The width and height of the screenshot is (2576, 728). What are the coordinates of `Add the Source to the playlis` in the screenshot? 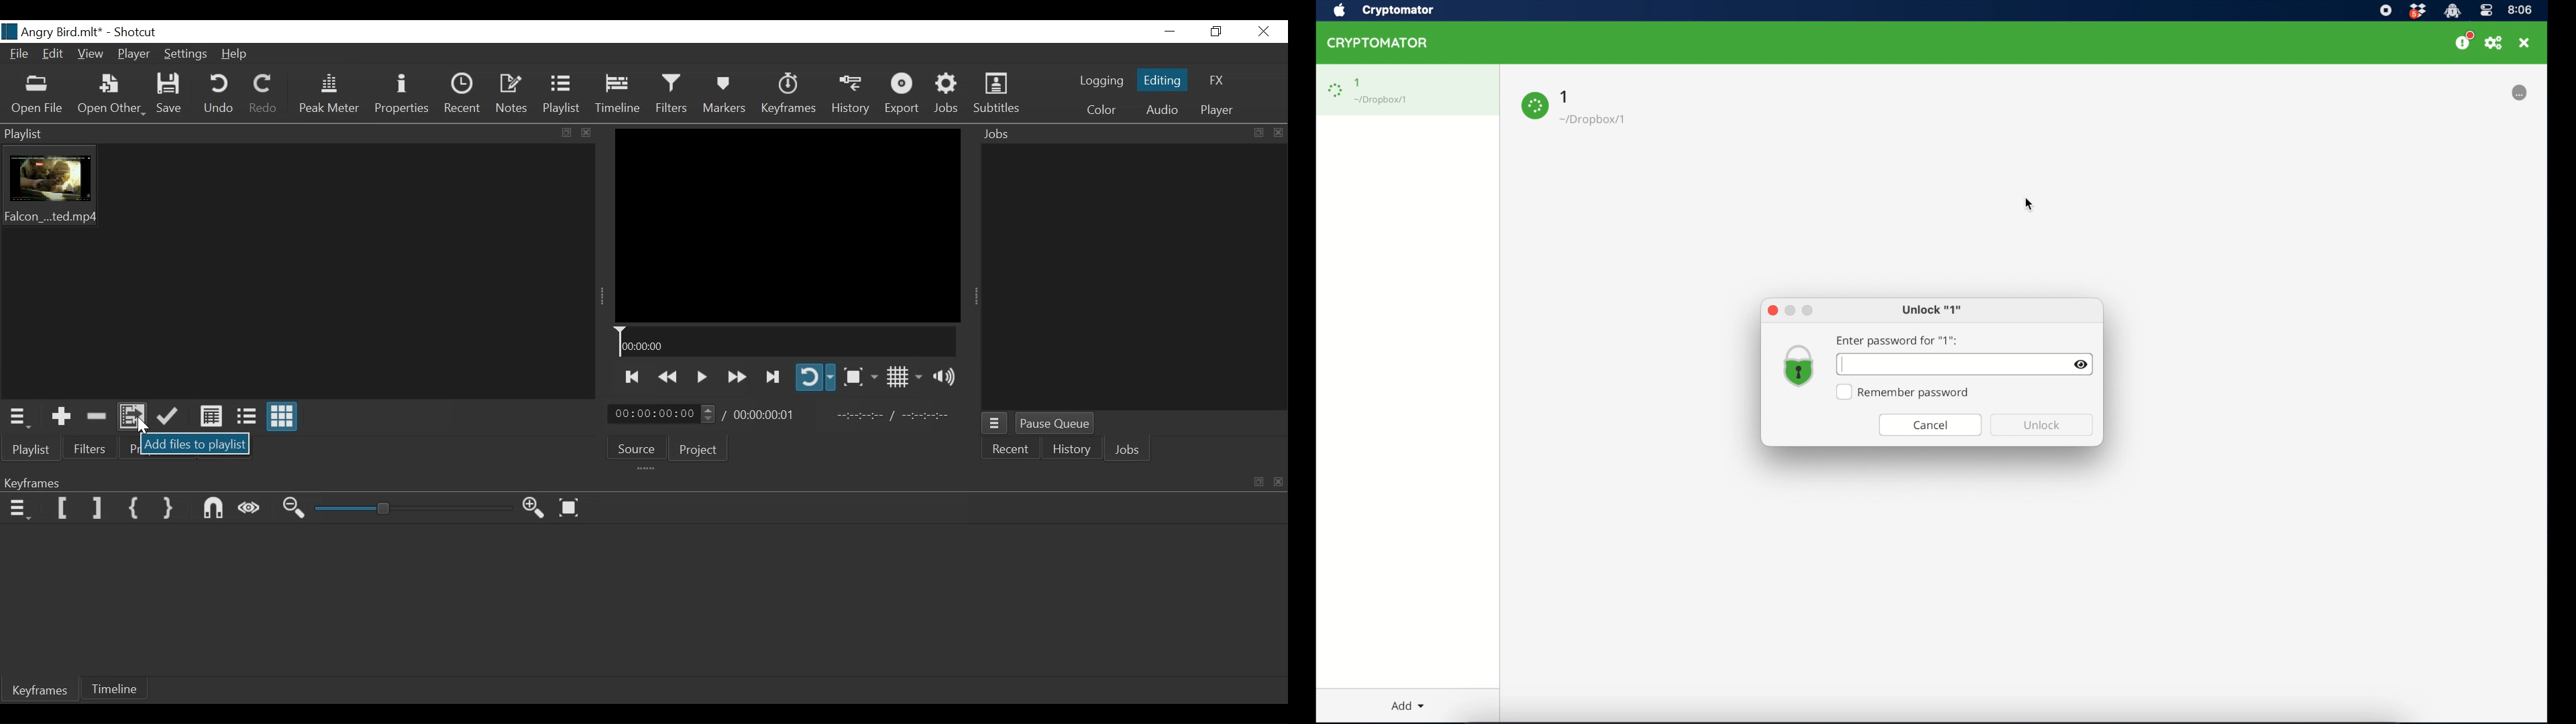 It's located at (62, 416).